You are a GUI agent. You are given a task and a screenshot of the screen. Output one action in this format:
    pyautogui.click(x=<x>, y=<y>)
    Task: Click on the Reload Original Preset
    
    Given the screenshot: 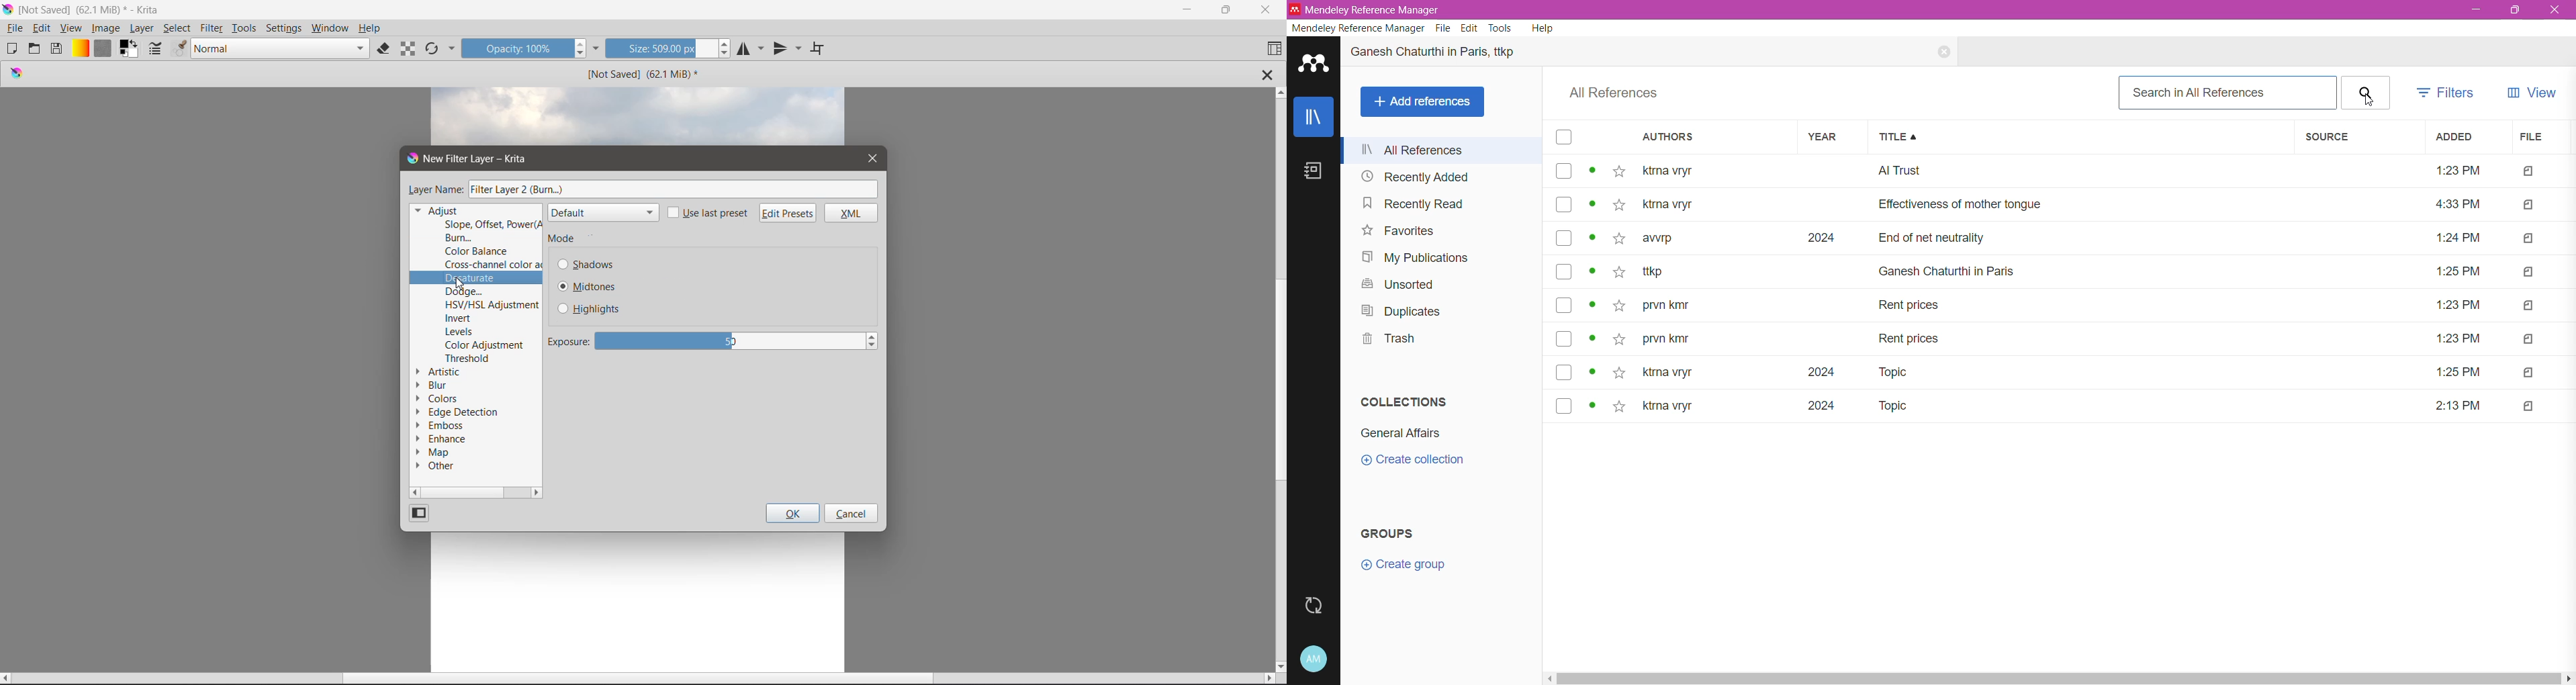 What is the action you would take?
    pyautogui.click(x=433, y=48)
    